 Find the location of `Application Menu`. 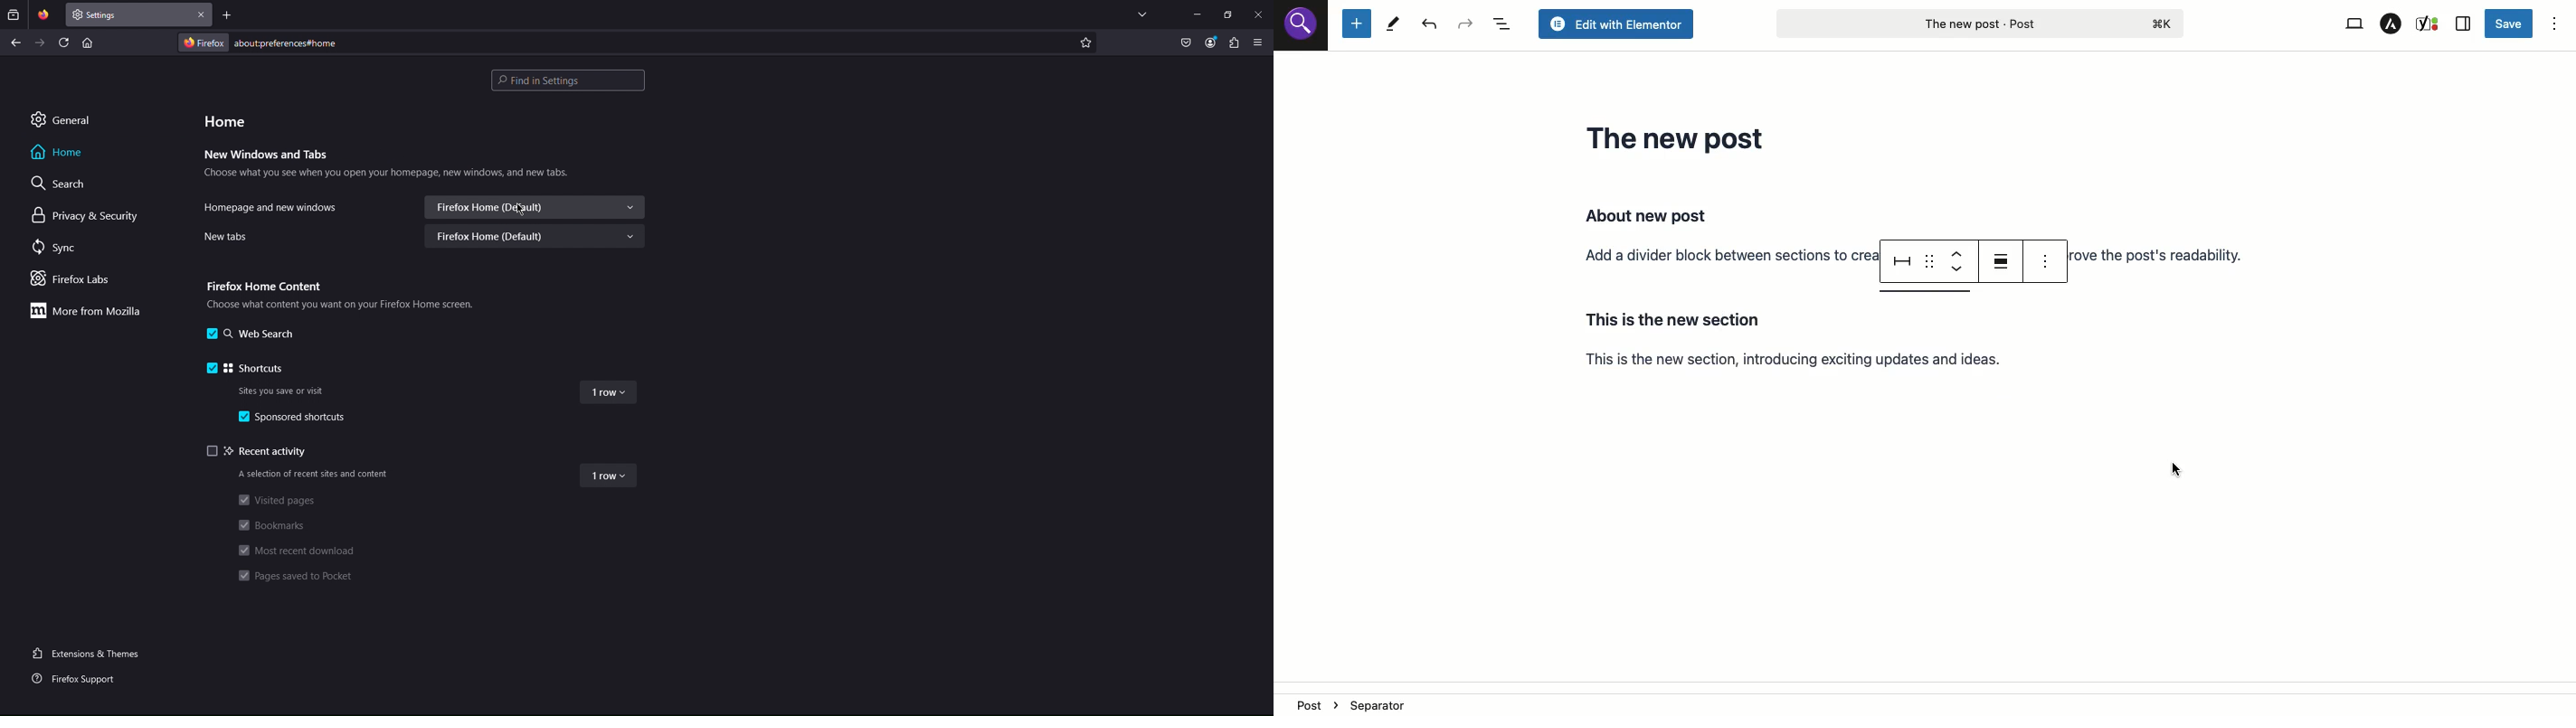

Application Menu is located at coordinates (1258, 44).